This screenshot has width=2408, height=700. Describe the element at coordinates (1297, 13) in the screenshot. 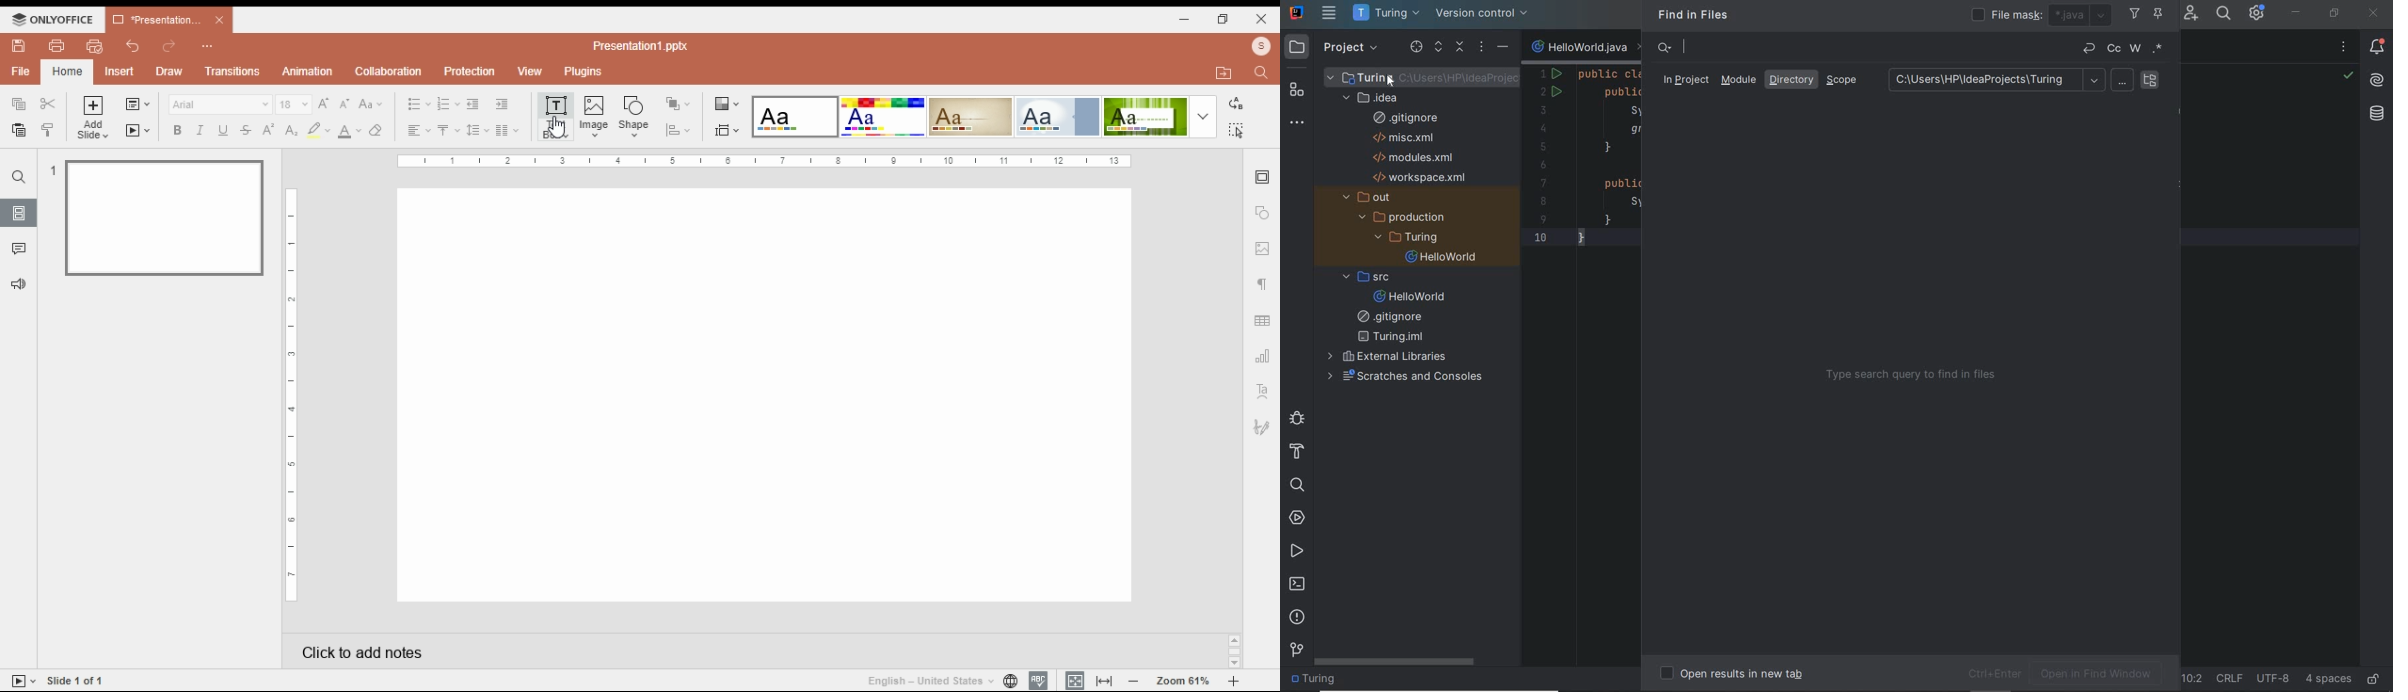

I see `system name` at that location.